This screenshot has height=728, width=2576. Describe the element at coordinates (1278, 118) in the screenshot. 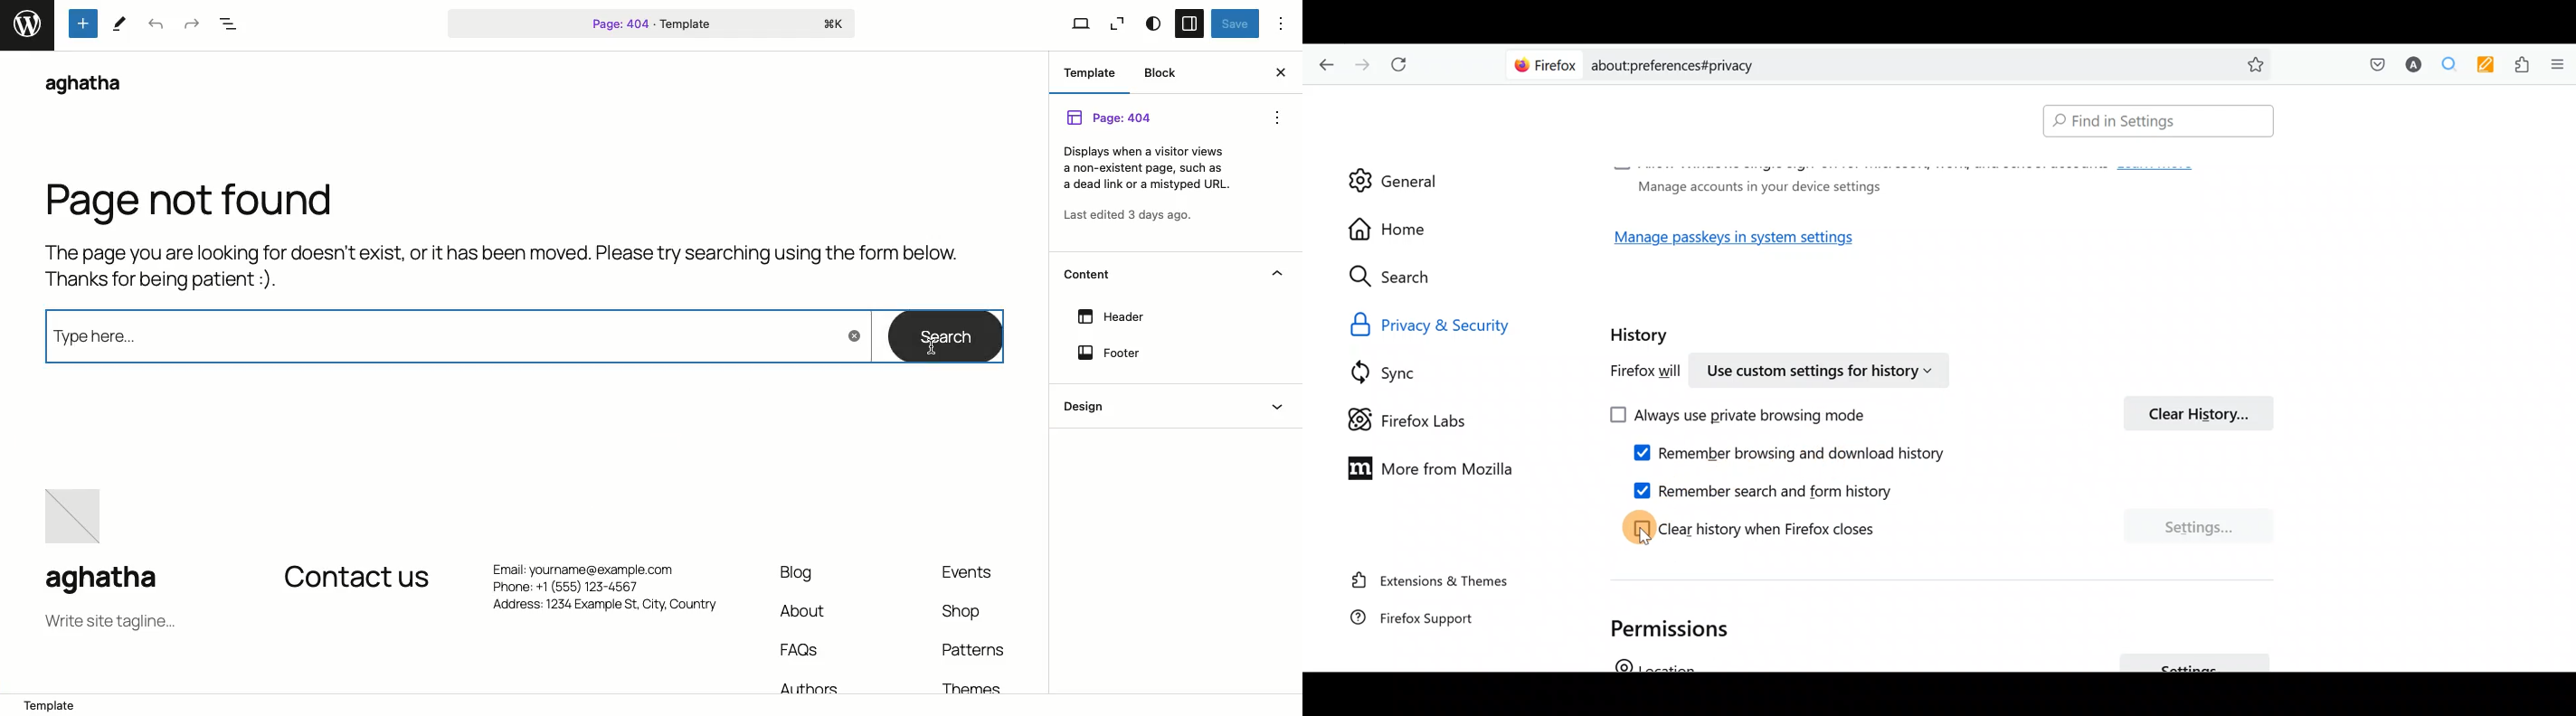

I see `options` at that location.